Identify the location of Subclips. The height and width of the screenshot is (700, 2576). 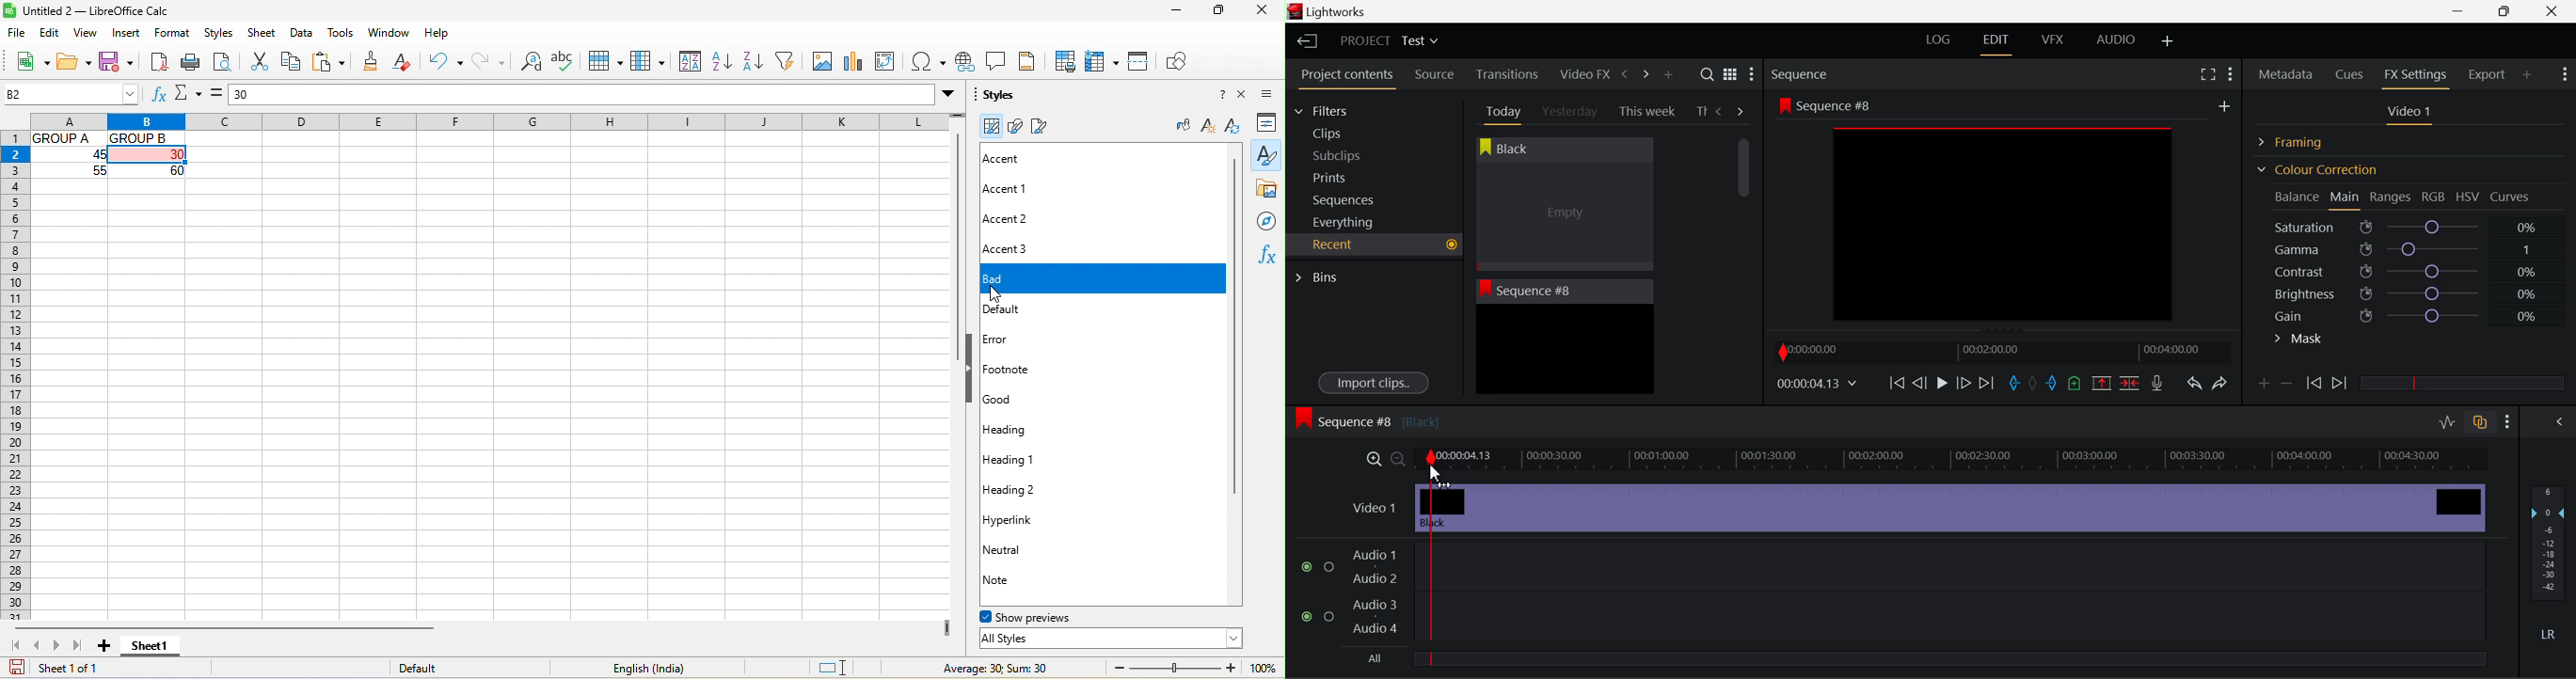
(1350, 155).